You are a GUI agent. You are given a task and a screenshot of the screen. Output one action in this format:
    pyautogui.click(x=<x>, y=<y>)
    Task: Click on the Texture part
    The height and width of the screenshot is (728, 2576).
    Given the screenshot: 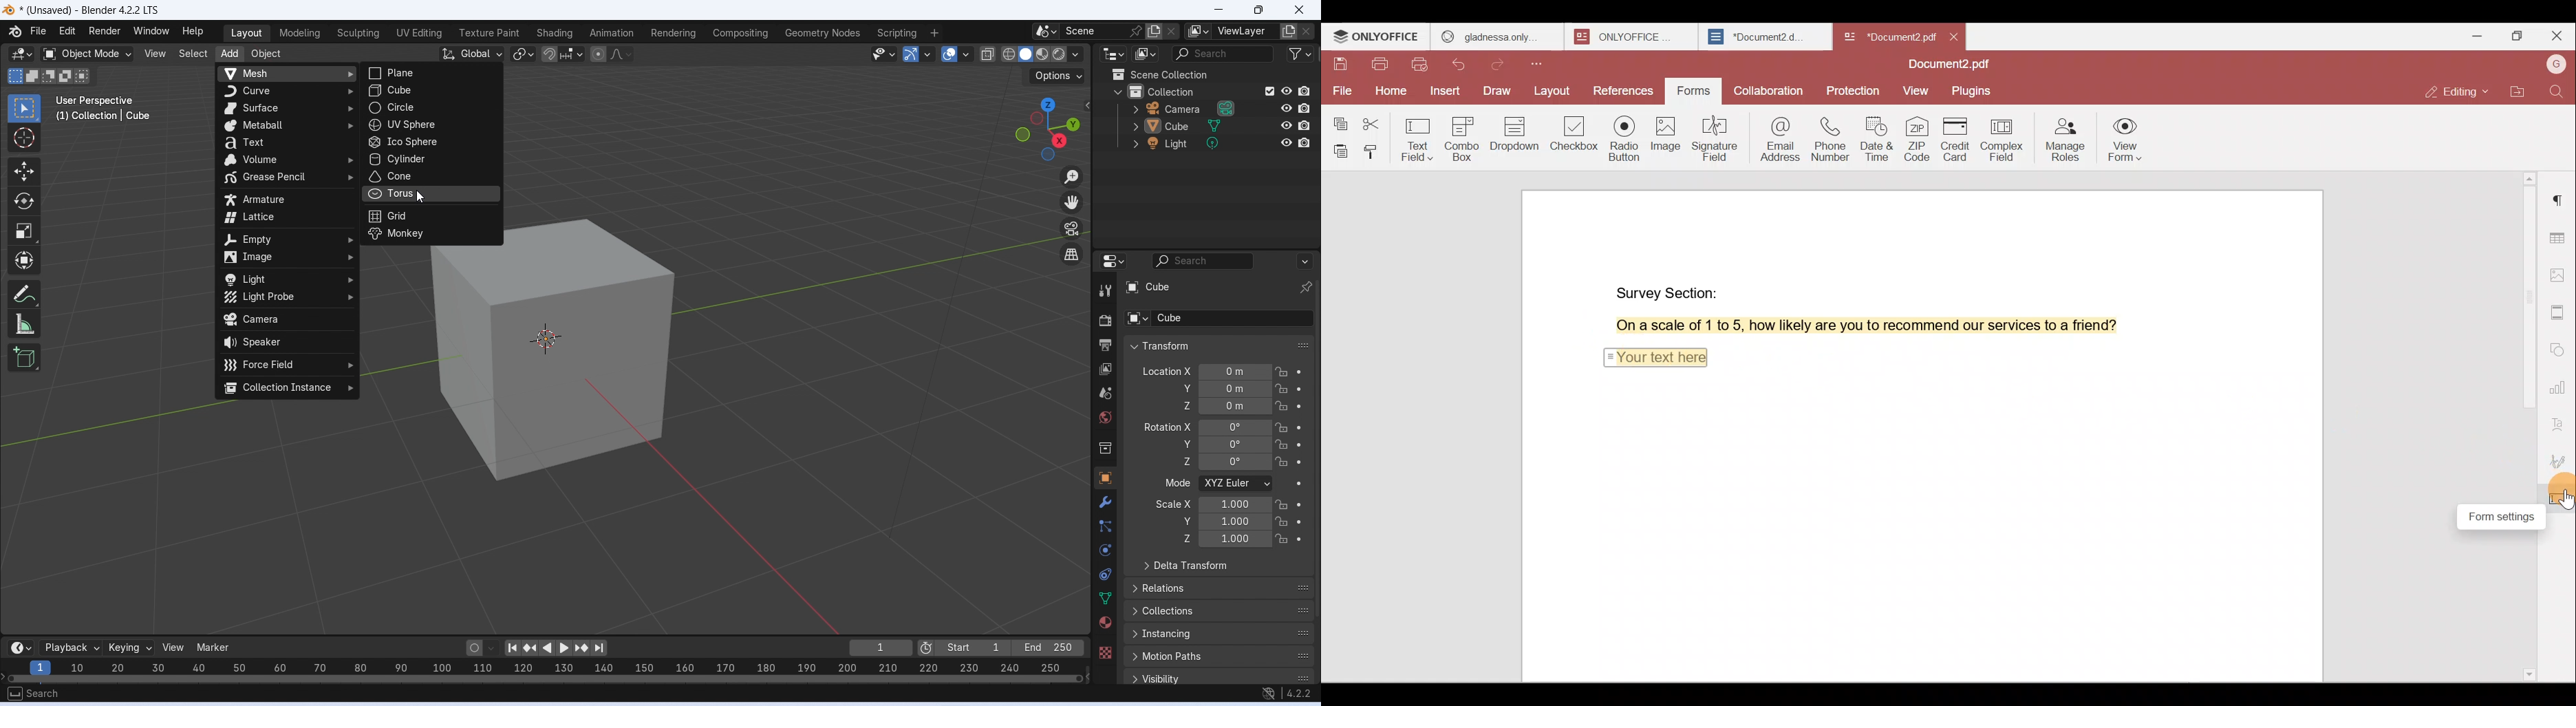 What is the action you would take?
    pyautogui.click(x=490, y=33)
    